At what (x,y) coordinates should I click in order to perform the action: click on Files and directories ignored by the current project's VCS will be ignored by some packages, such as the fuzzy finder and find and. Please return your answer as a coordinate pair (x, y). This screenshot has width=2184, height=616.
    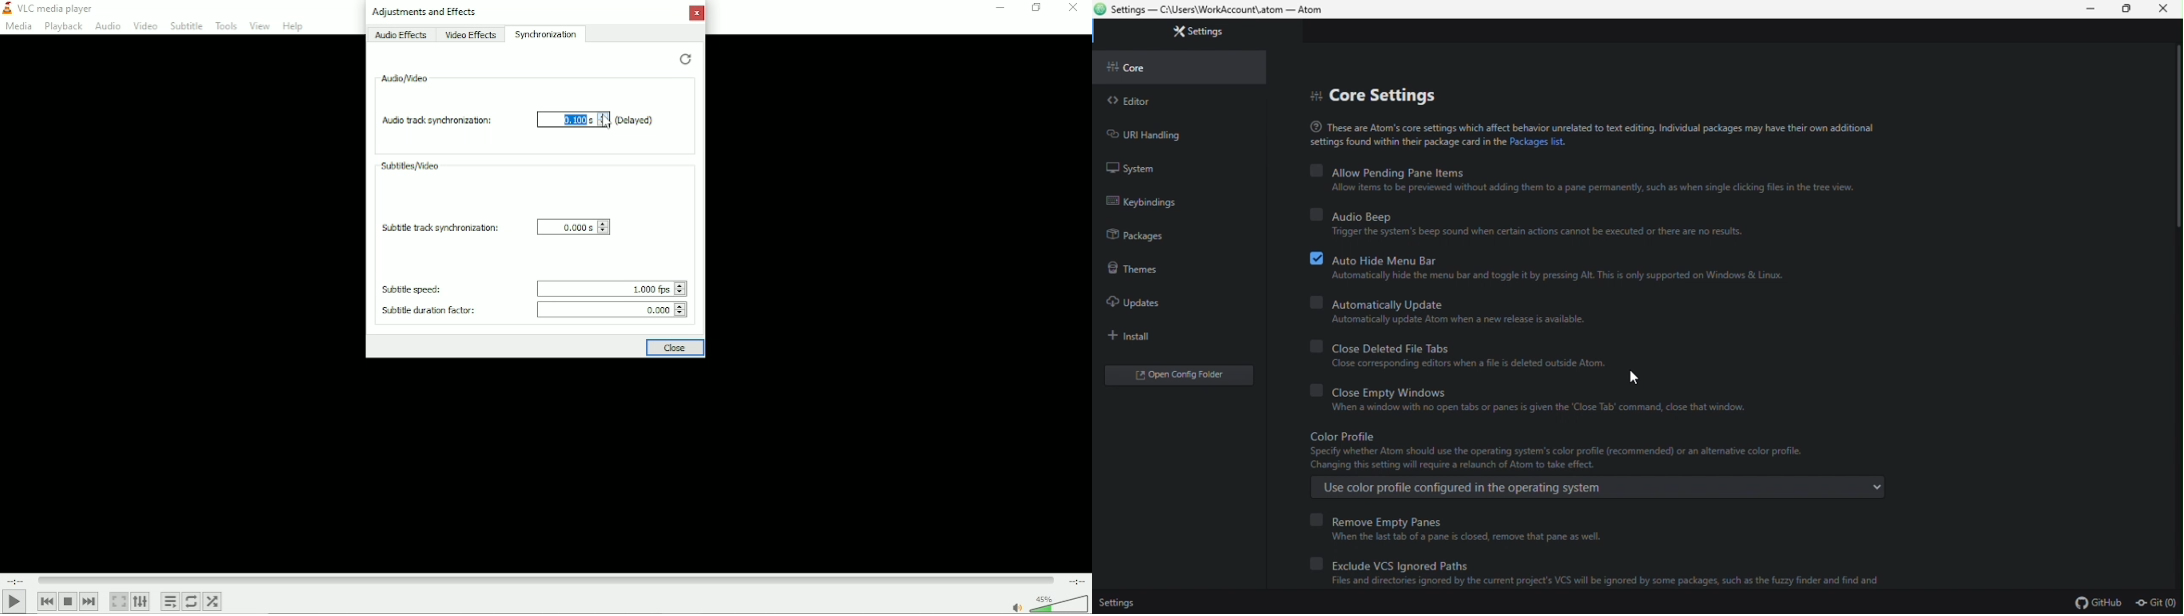
    Looking at the image, I should click on (1598, 582).